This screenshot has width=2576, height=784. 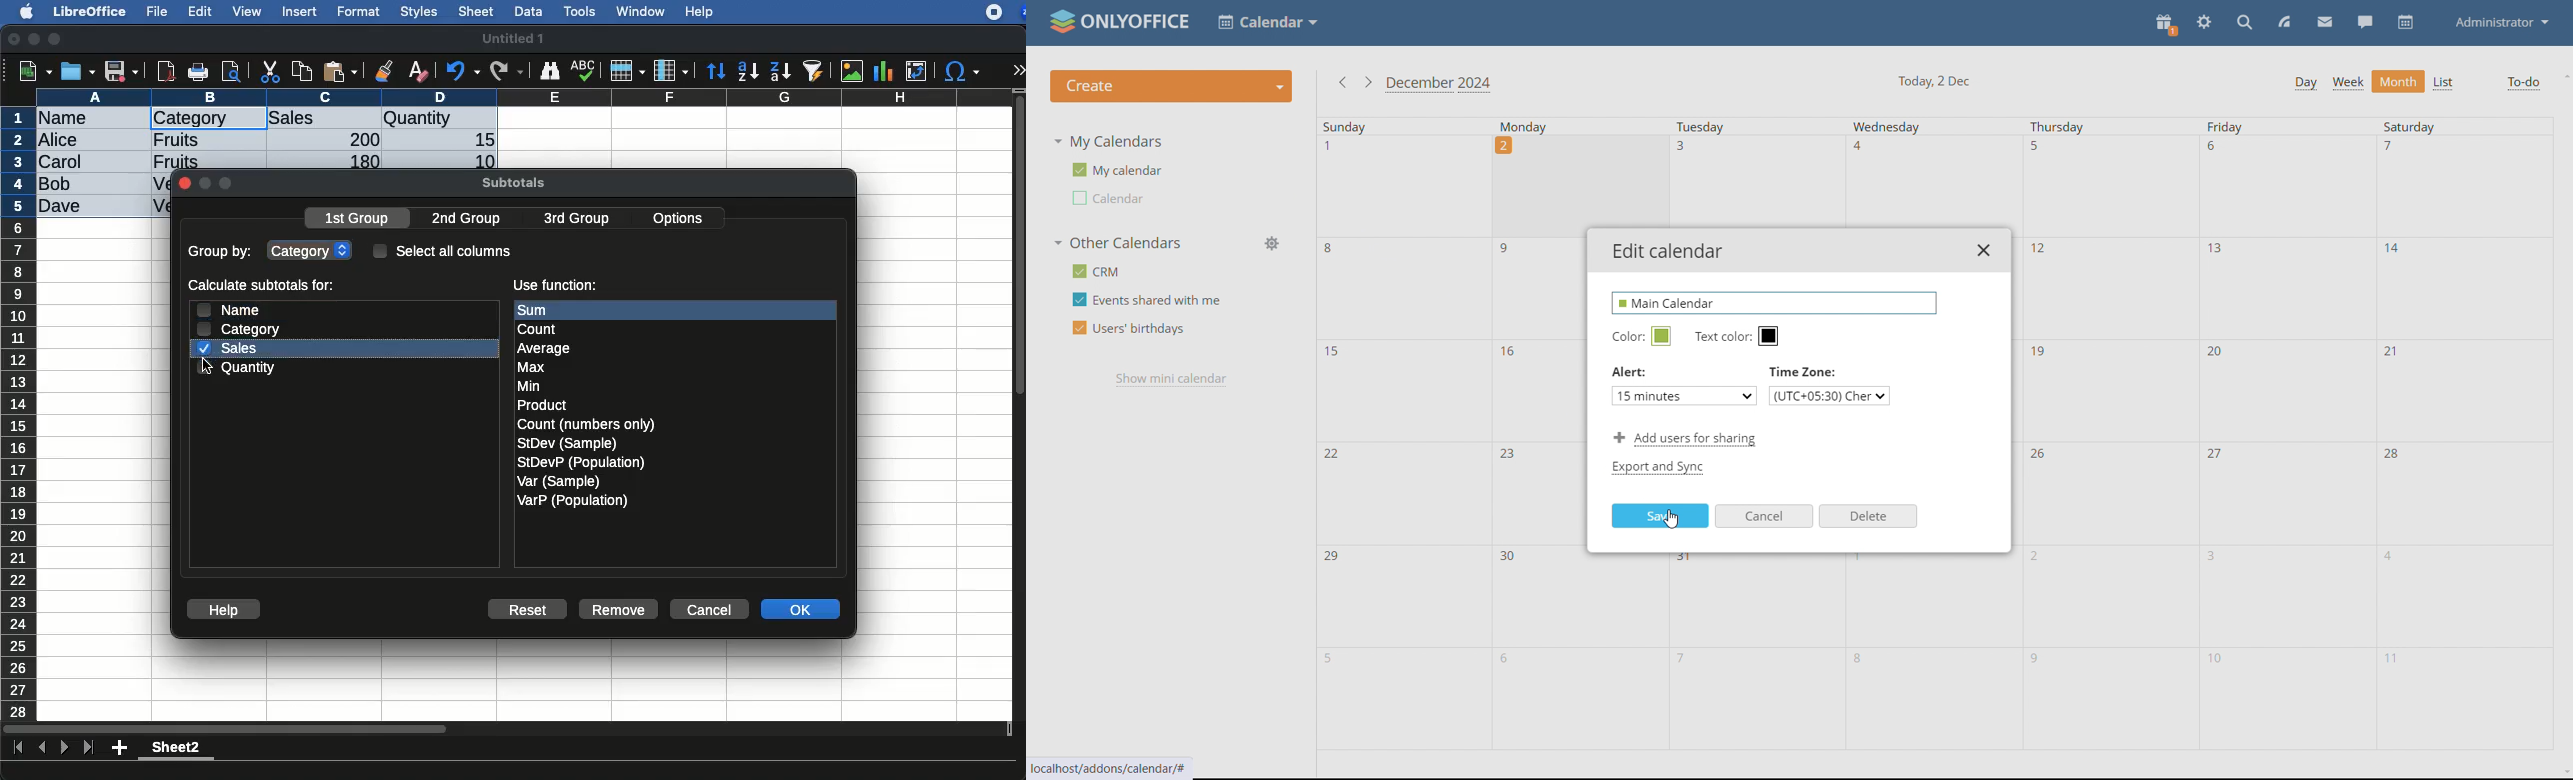 I want to click on last sheet, so click(x=88, y=748).